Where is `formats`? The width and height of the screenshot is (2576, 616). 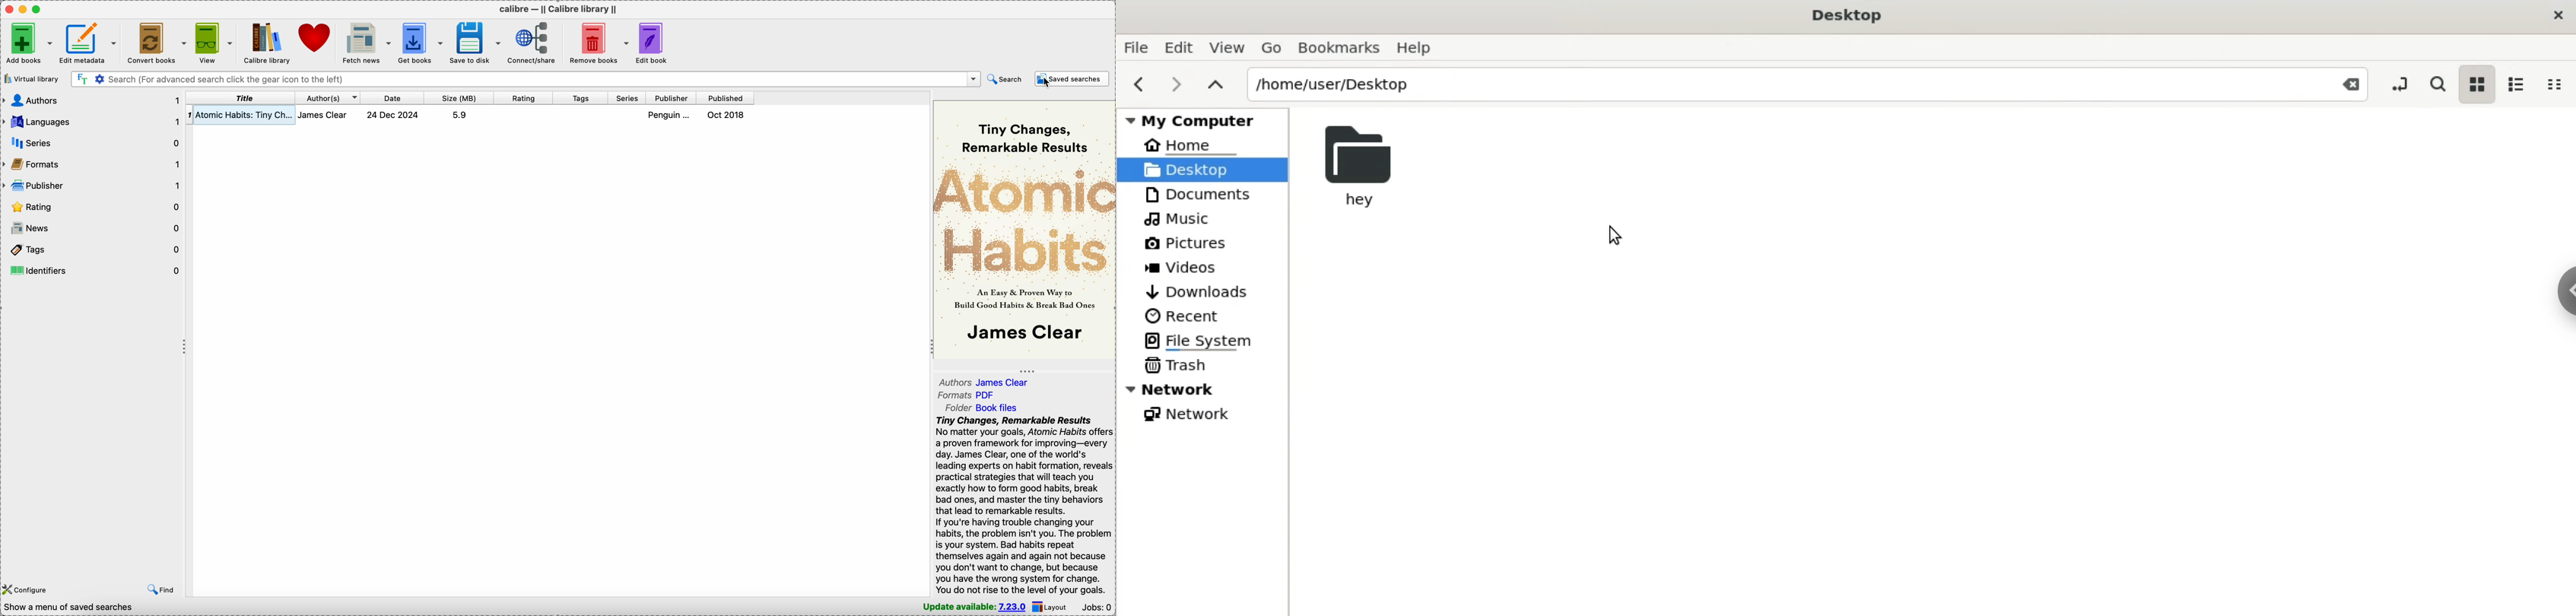 formats is located at coordinates (94, 165).